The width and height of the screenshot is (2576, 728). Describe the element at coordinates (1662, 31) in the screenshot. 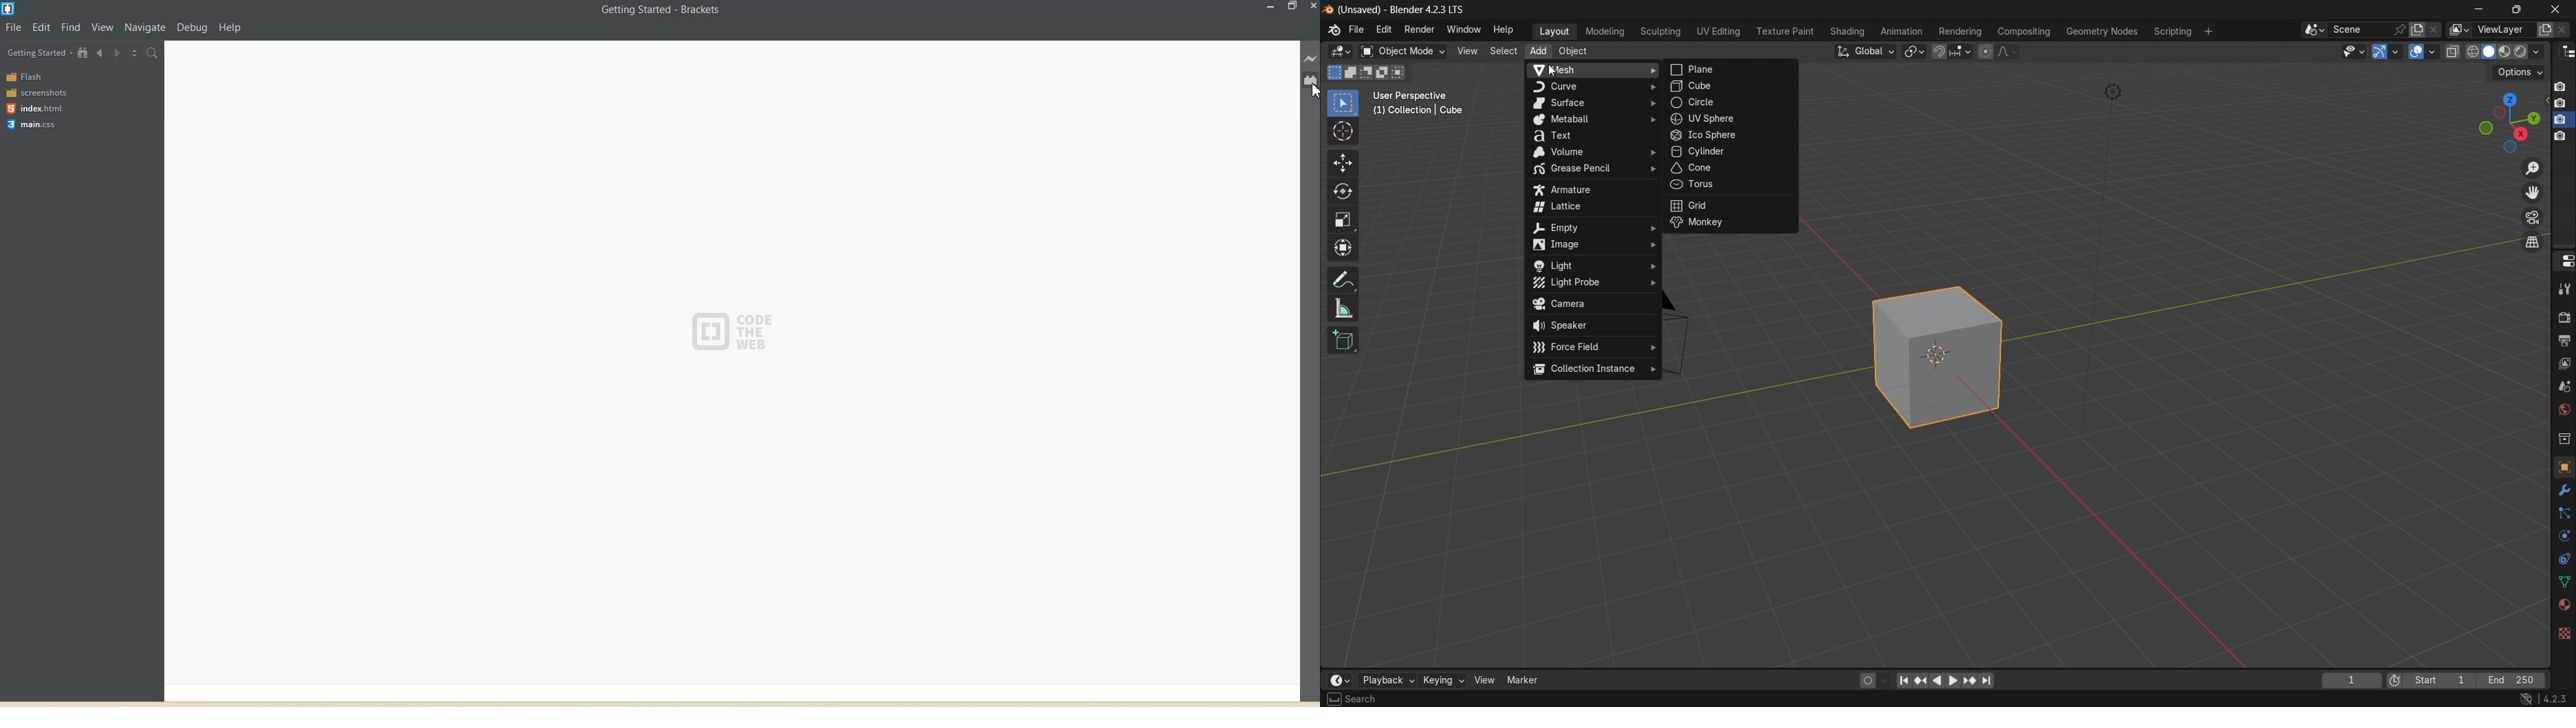

I see `sculpting` at that location.